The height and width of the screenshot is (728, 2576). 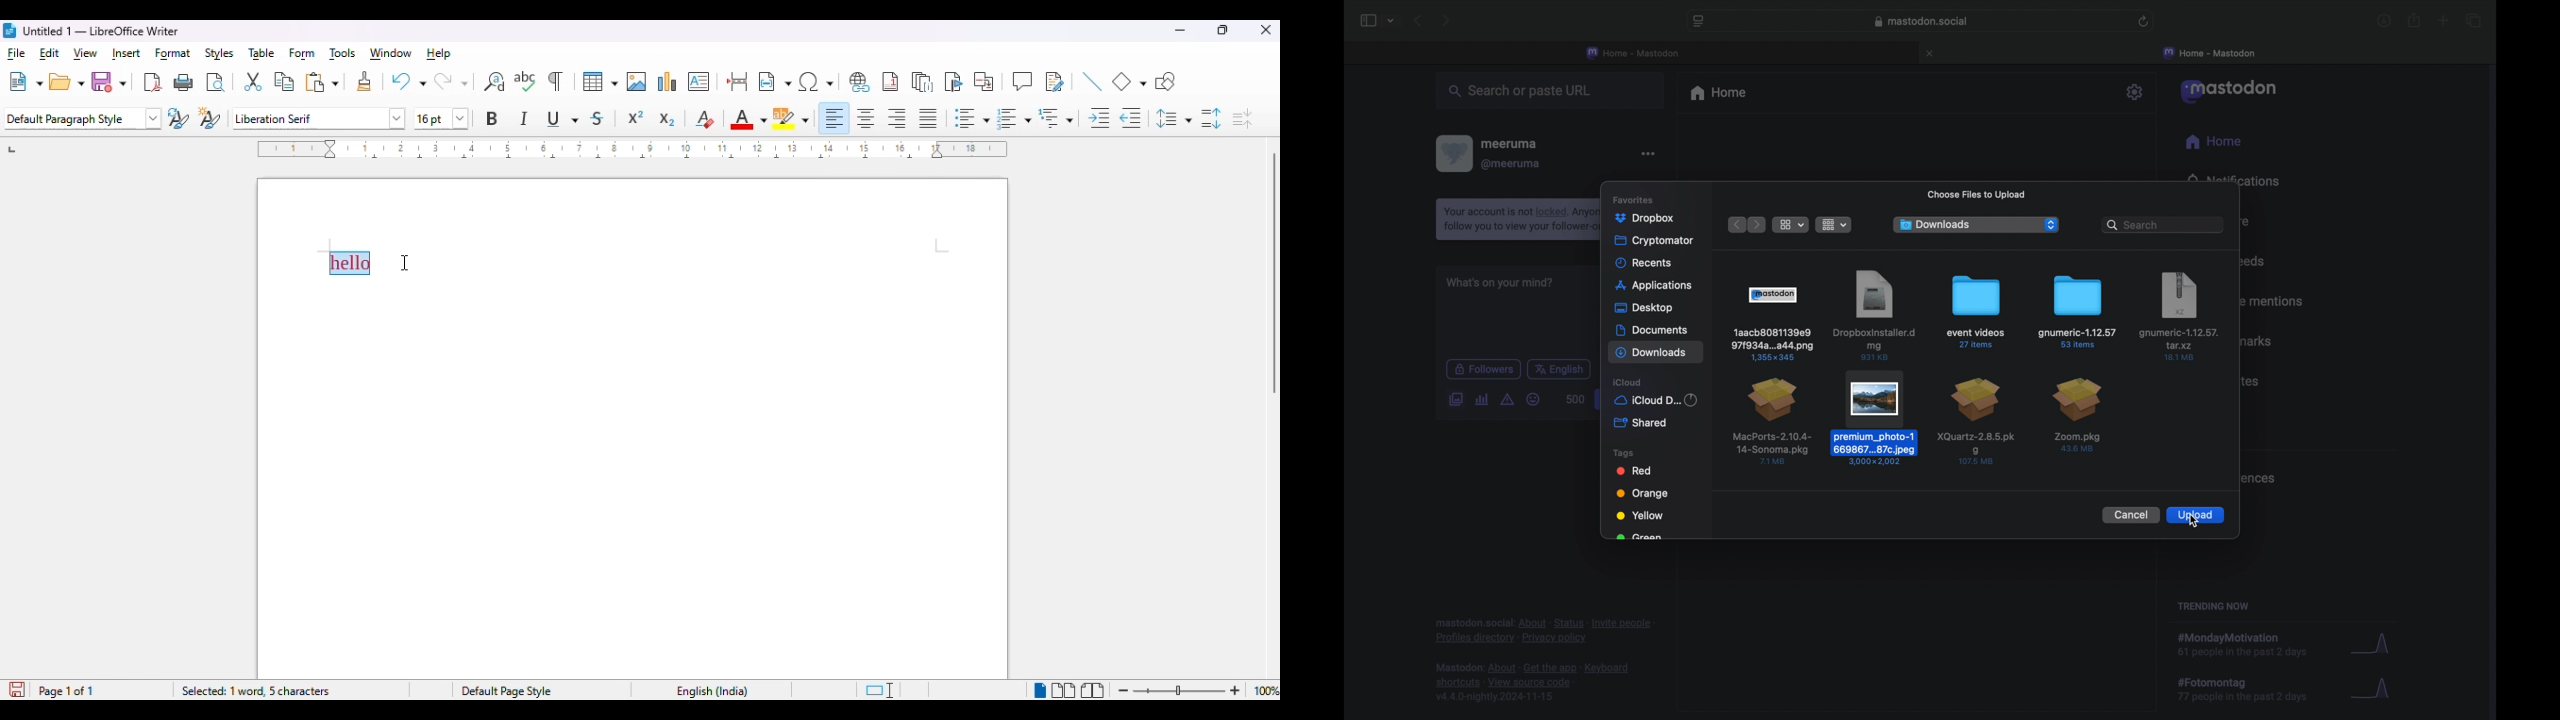 What do you see at coordinates (450, 81) in the screenshot?
I see `redo` at bounding box center [450, 81].